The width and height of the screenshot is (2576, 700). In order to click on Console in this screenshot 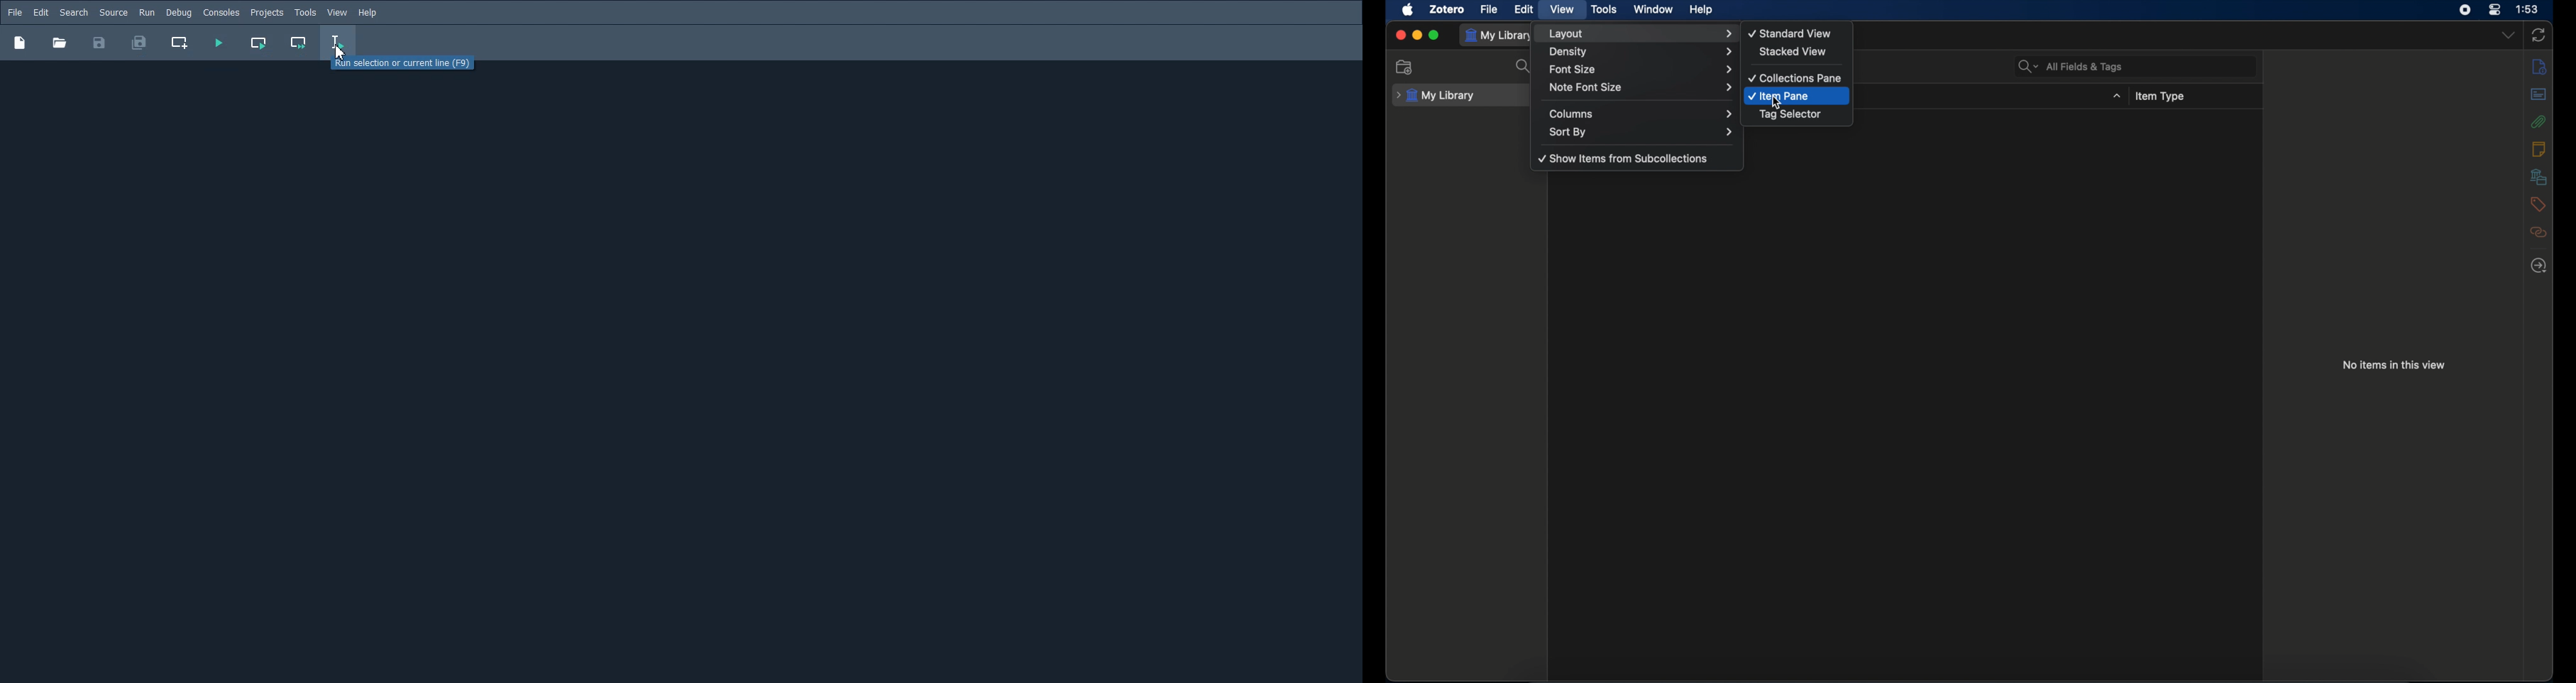, I will do `click(221, 13)`.